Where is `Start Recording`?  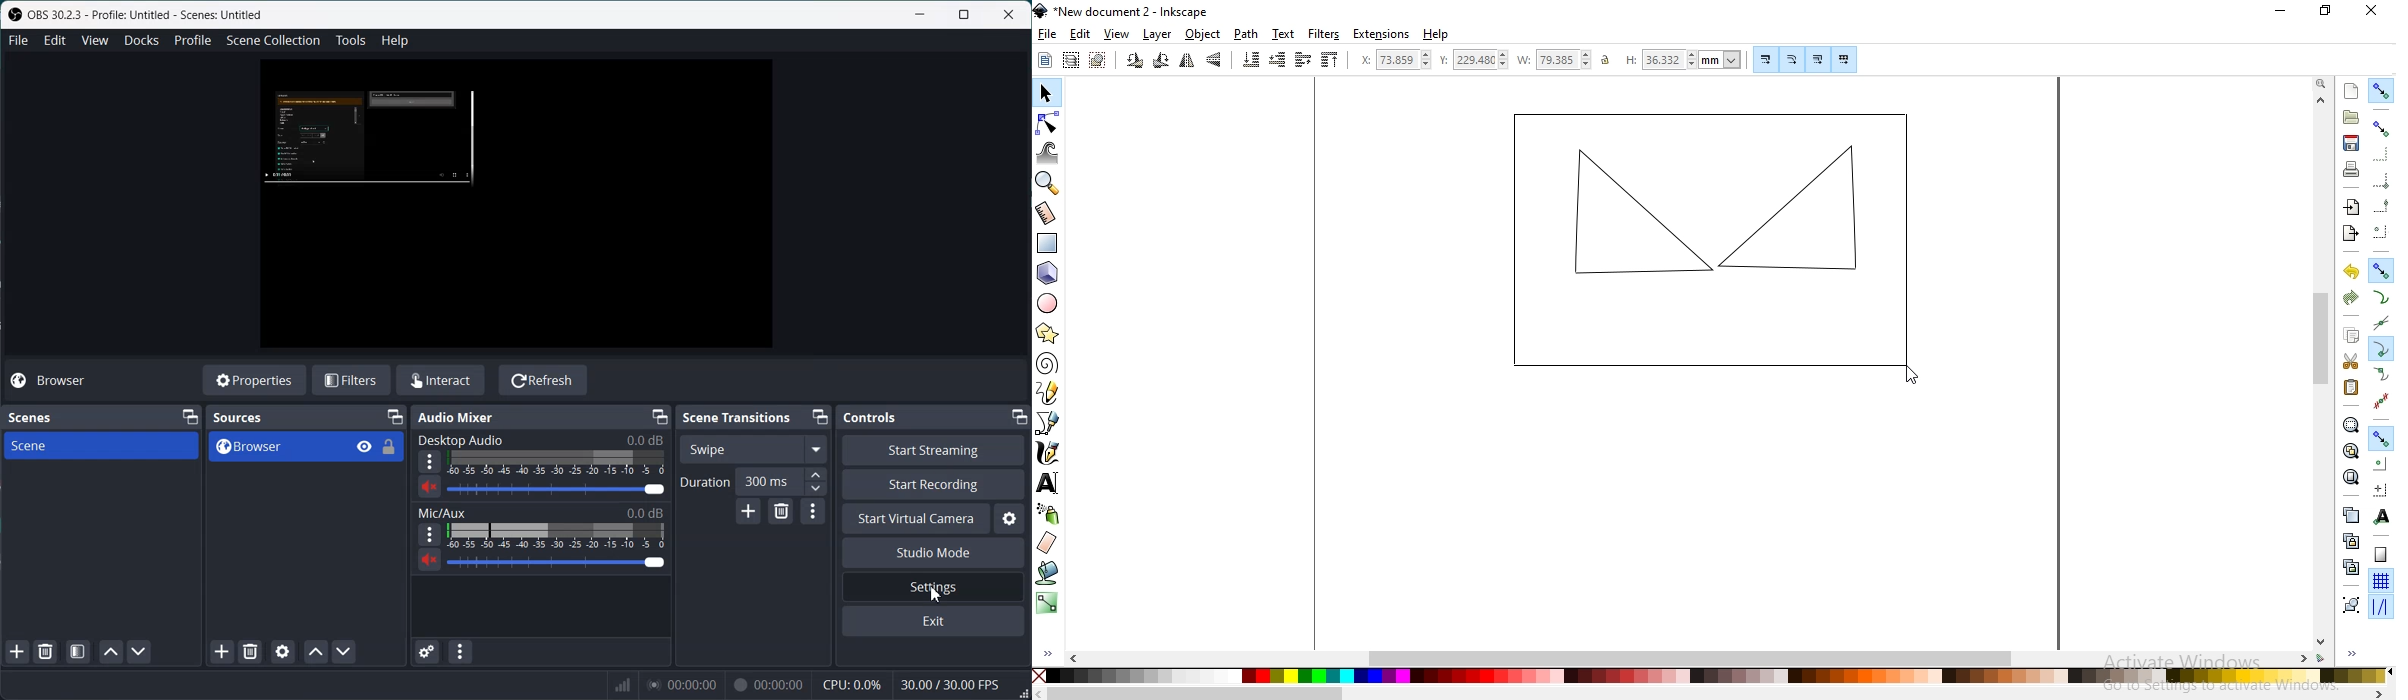 Start Recording is located at coordinates (934, 484).